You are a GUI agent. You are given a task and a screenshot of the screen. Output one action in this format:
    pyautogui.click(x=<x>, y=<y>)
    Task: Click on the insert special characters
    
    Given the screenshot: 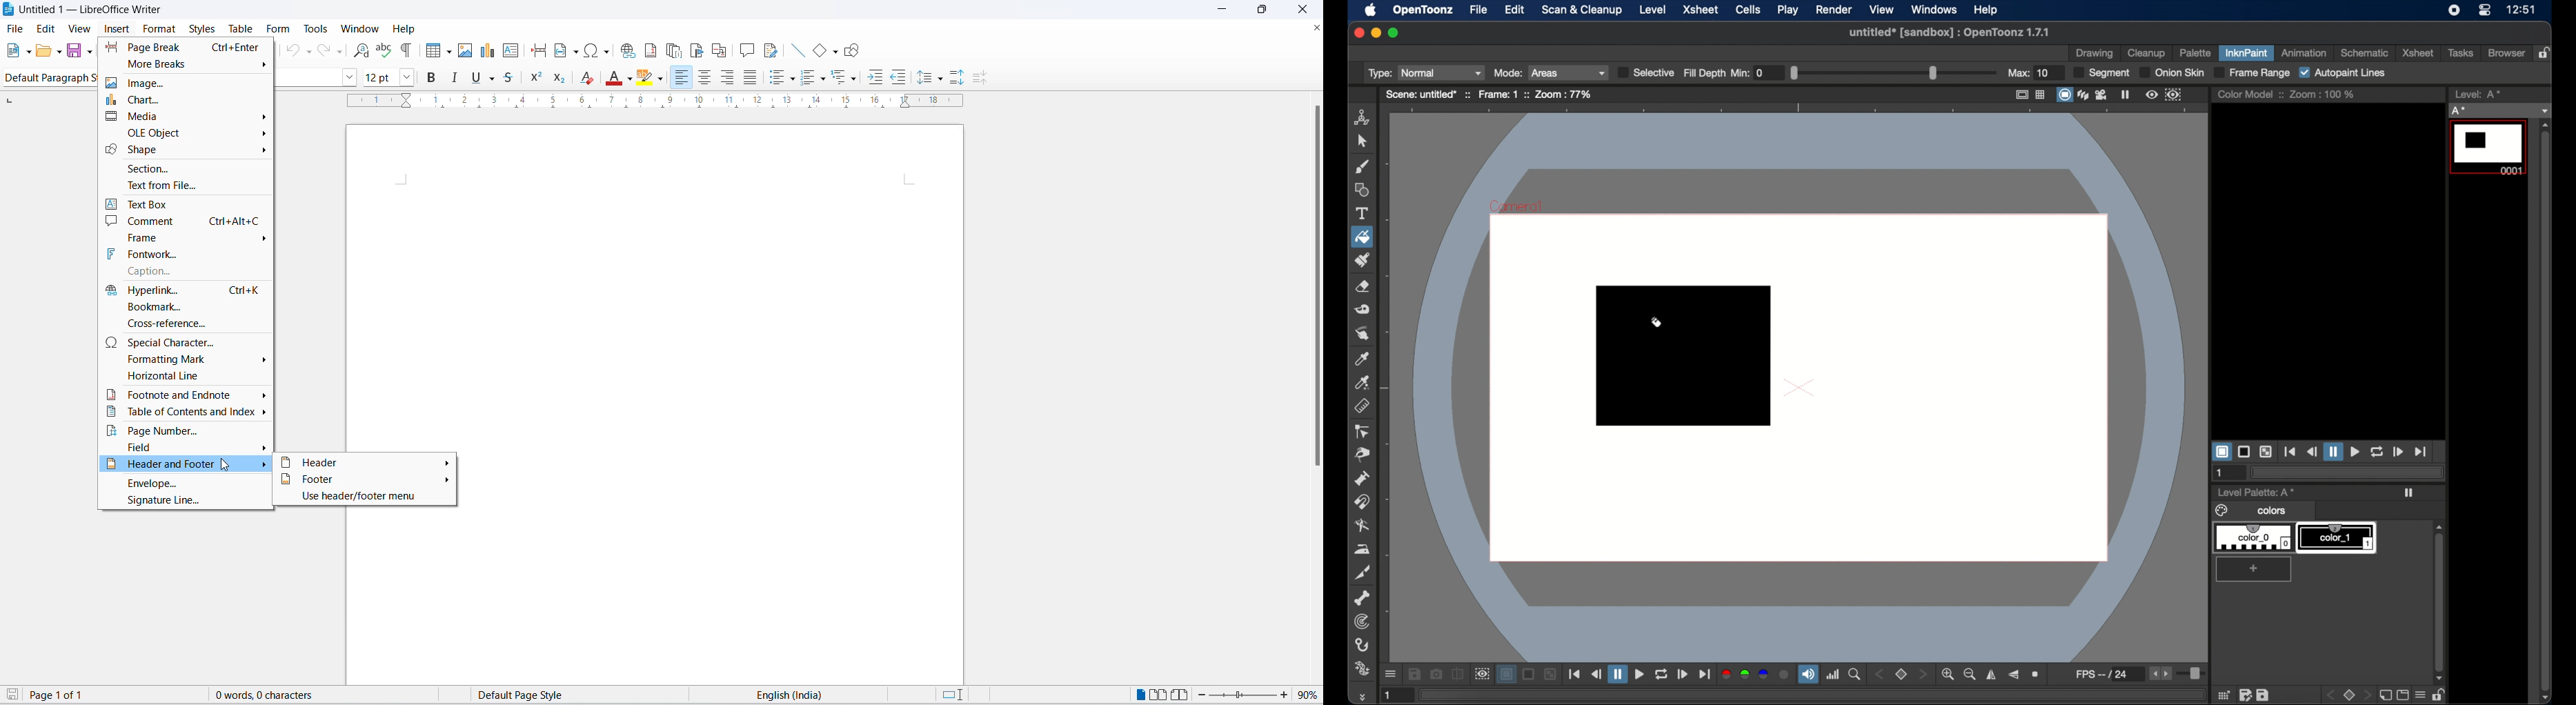 What is the action you would take?
    pyautogui.click(x=597, y=51)
    